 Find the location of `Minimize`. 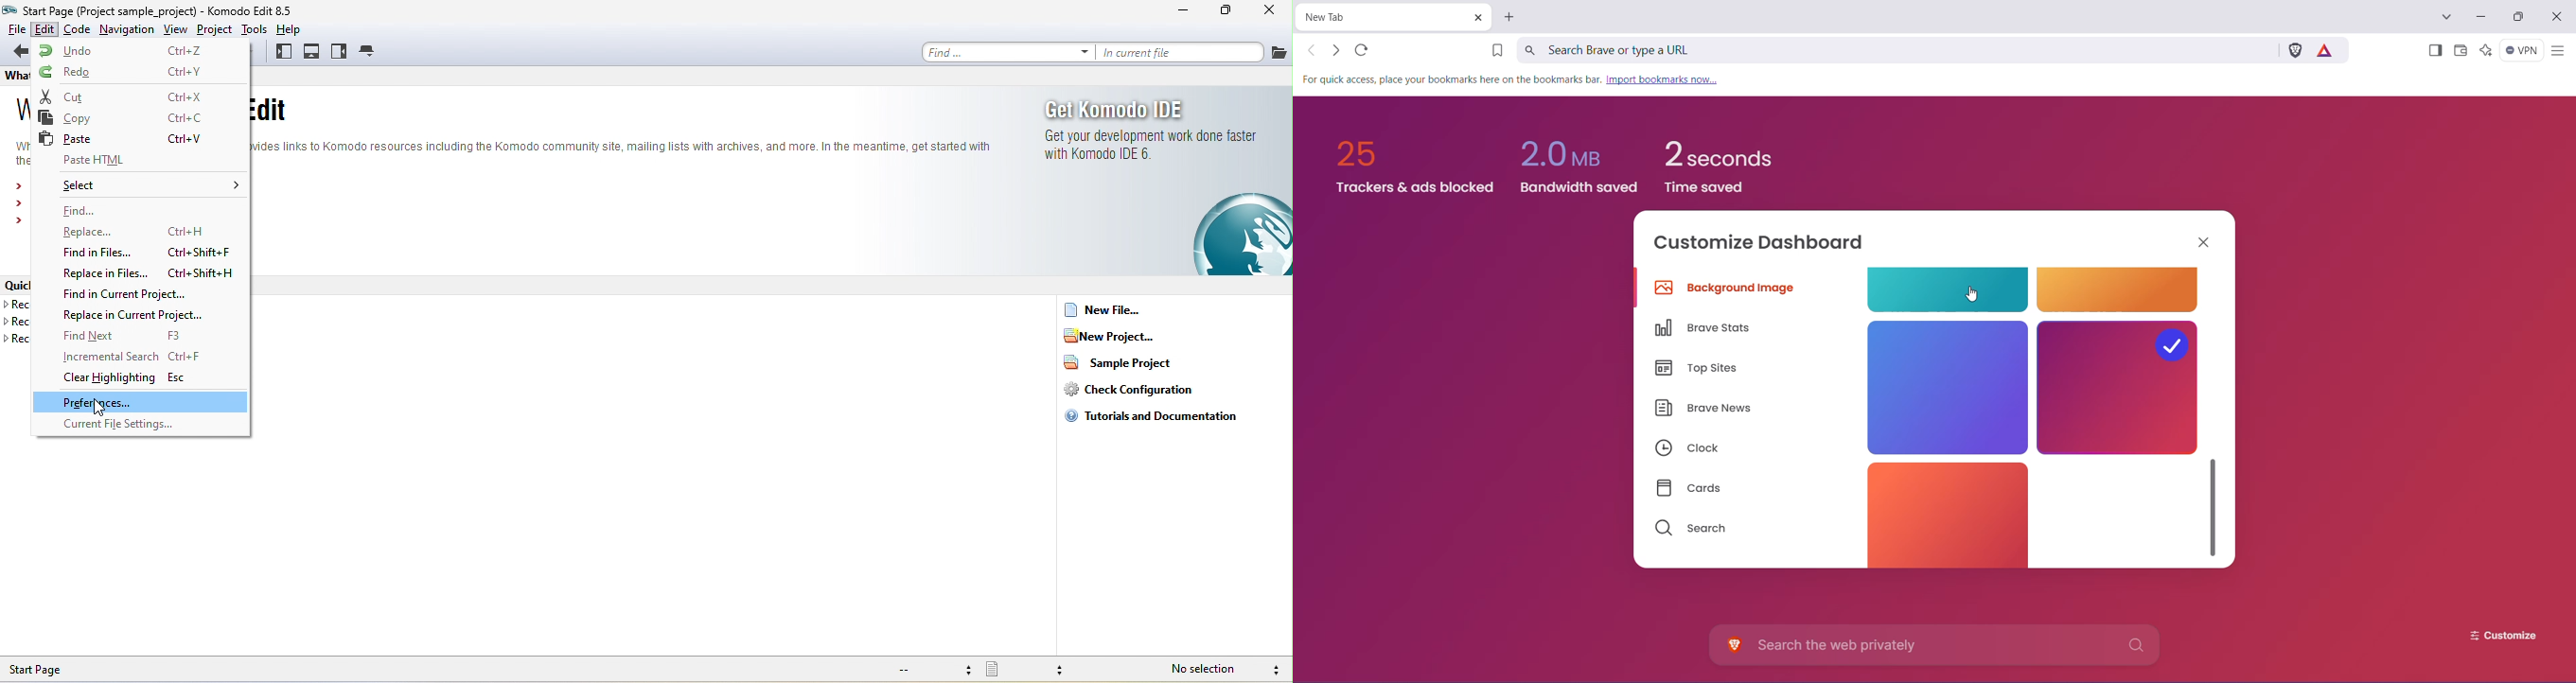

Minimize is located at coordinates (2480, 17).